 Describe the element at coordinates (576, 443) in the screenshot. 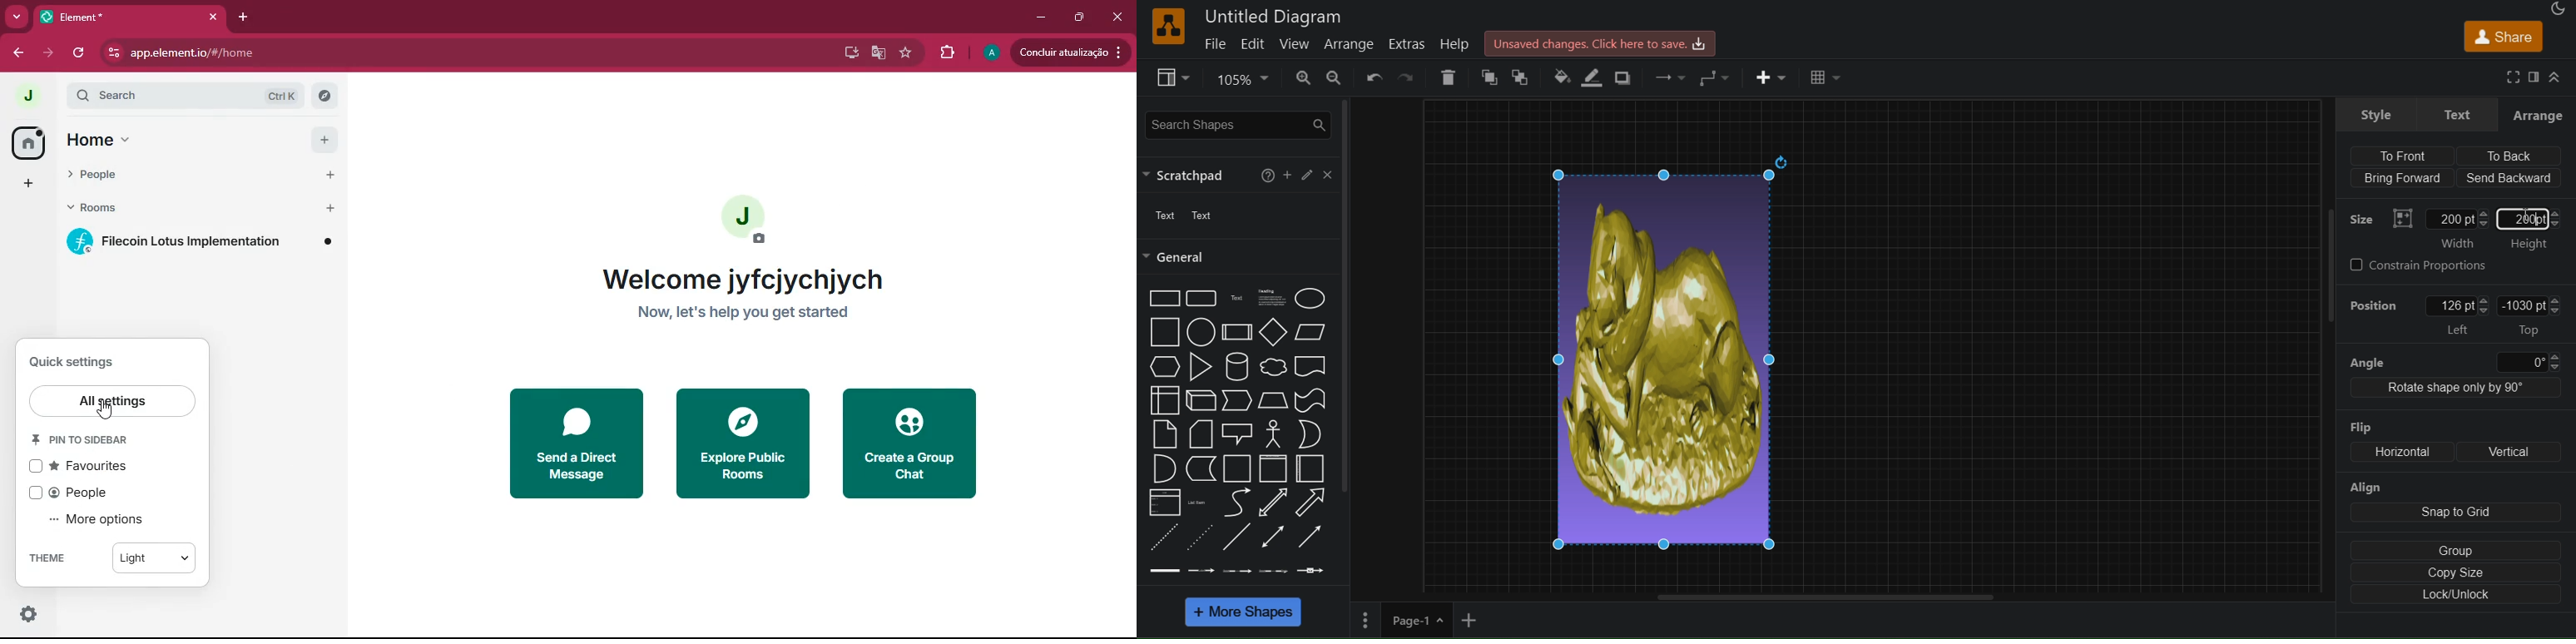

I see `send a direct message` at that location.